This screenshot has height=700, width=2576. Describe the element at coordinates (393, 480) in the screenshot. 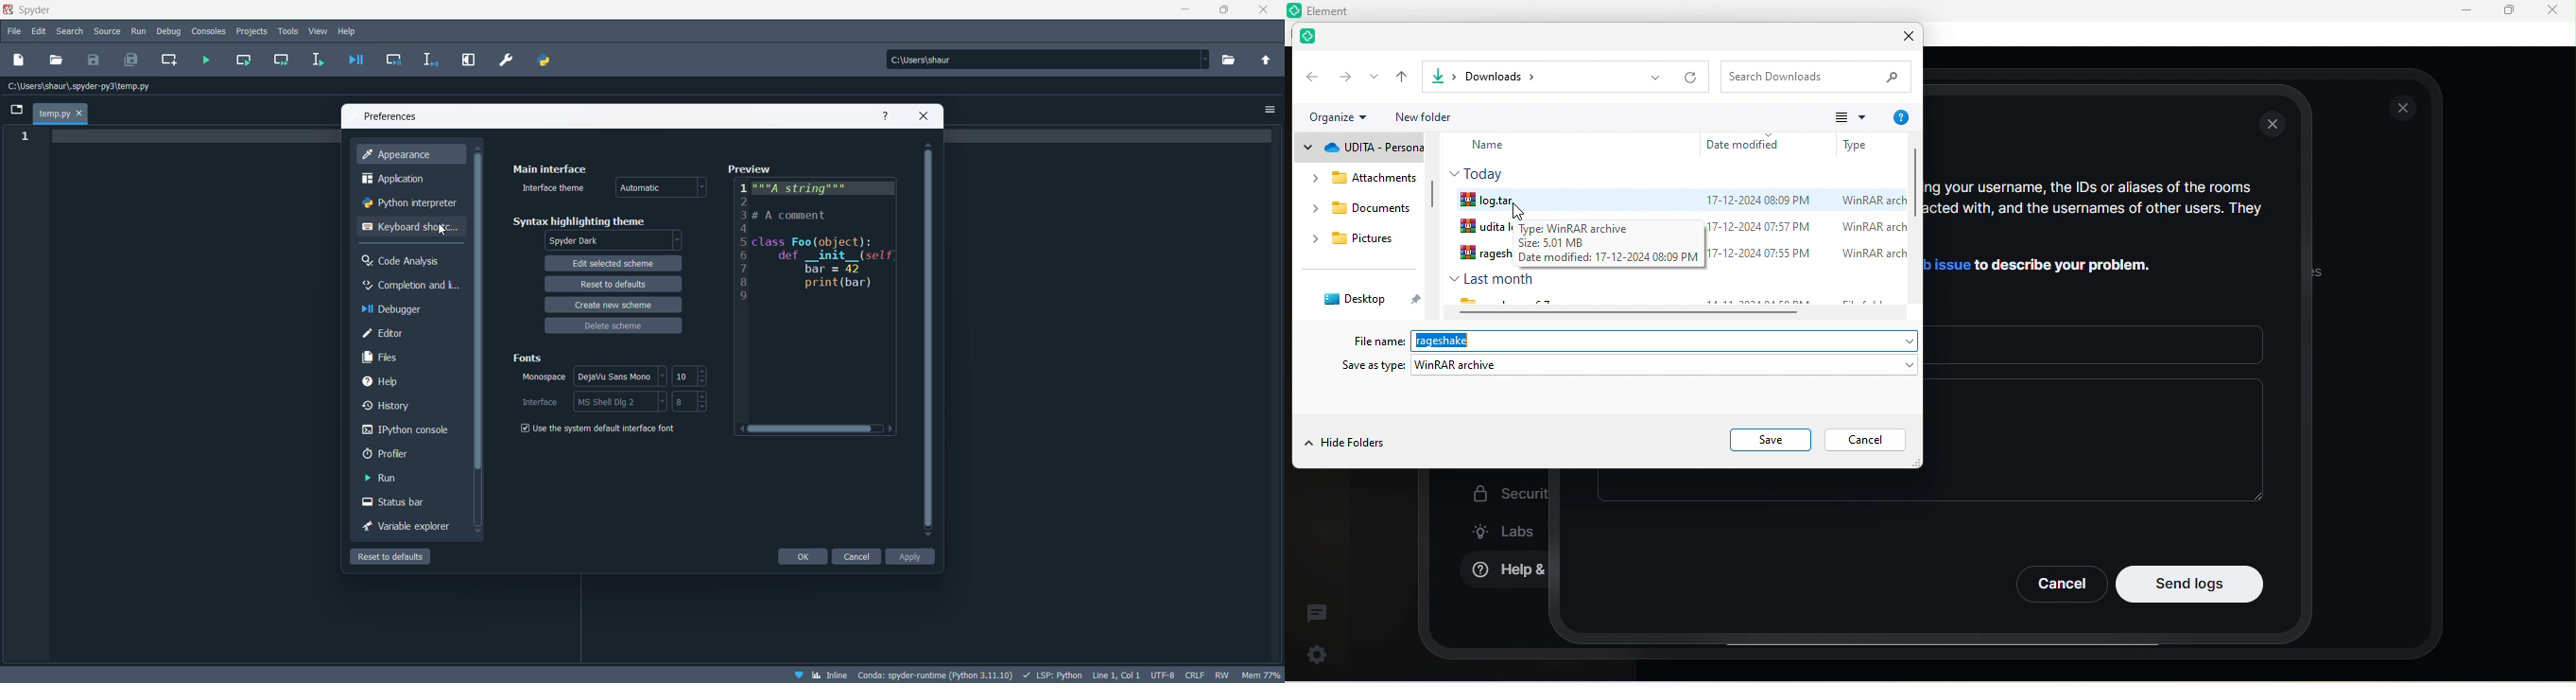

I see `run` at that location.